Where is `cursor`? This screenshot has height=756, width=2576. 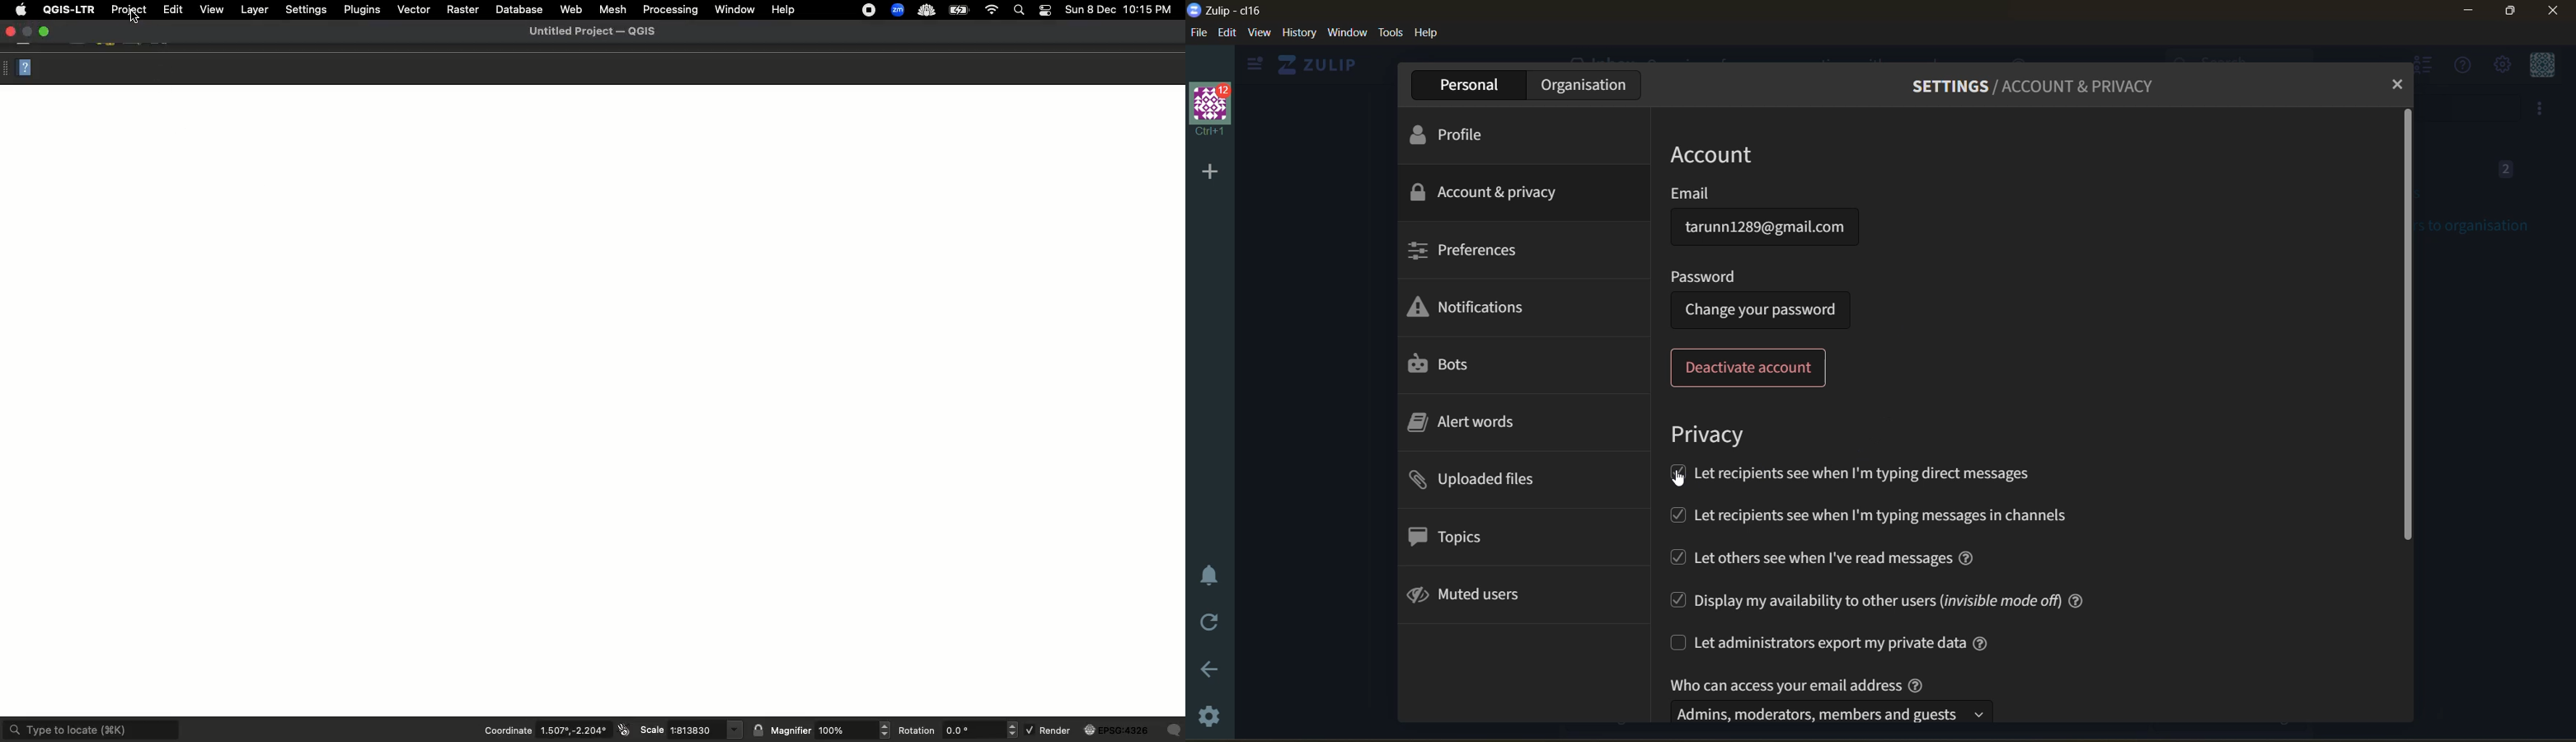 cursor is located at coordinates (134, 19).